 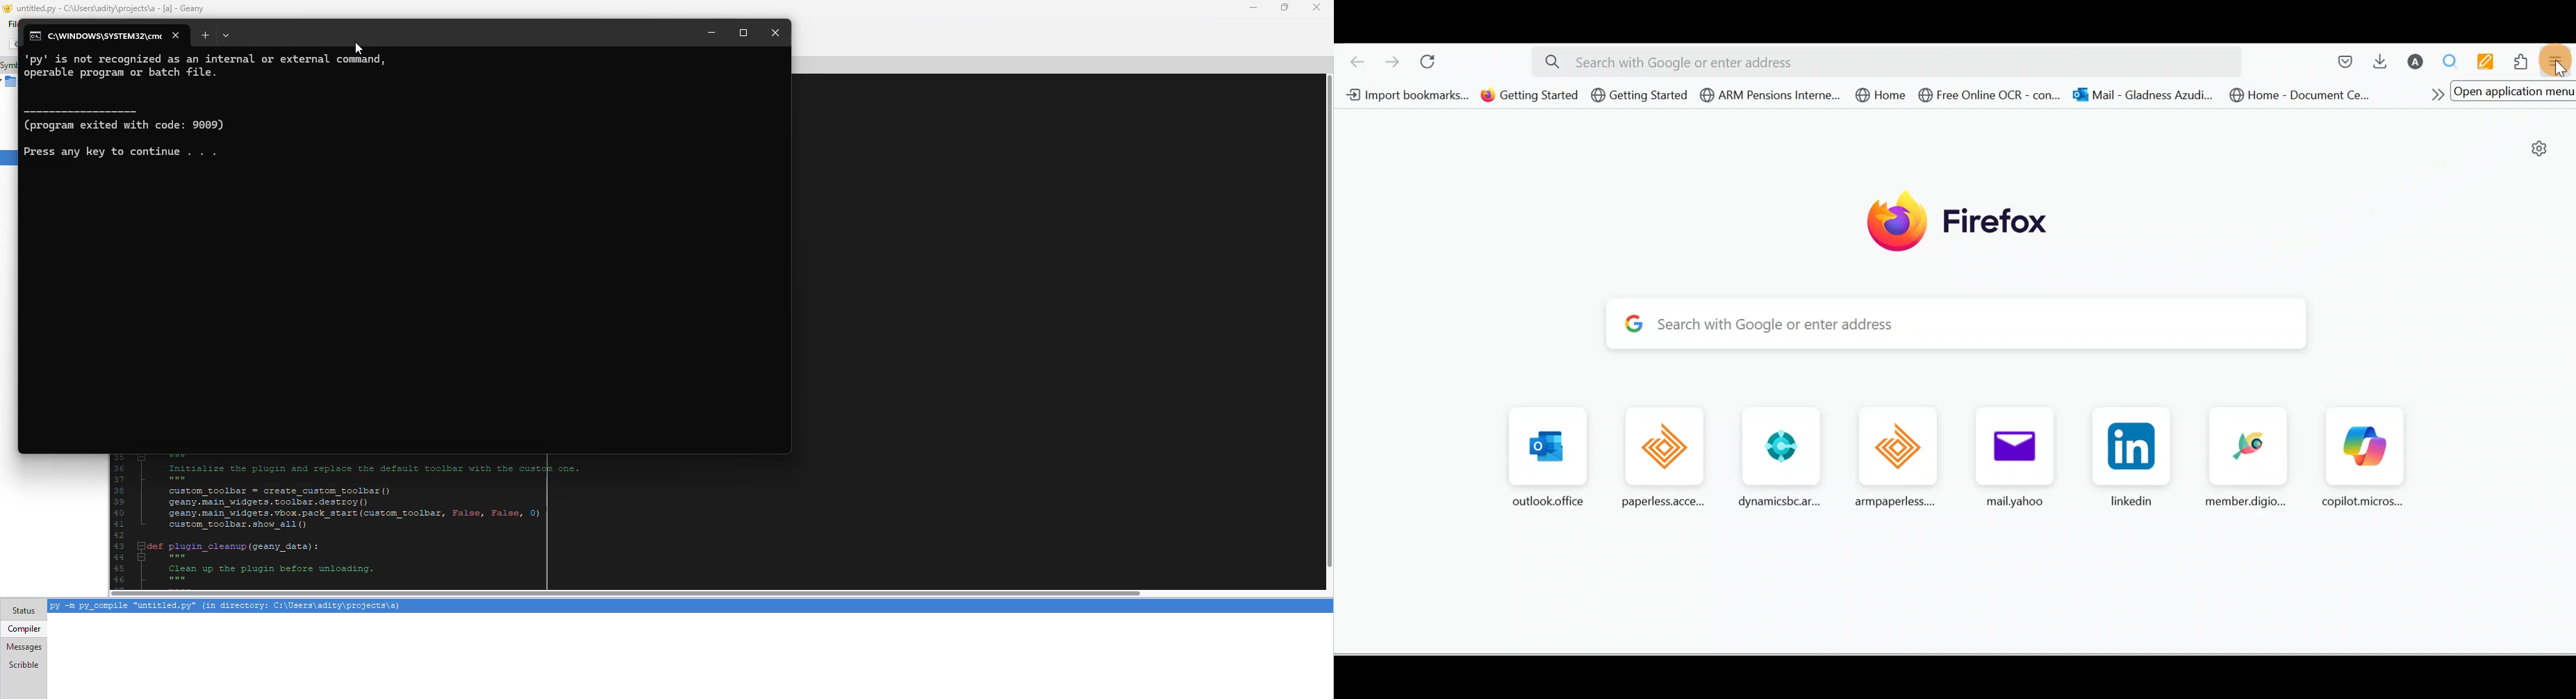 I want to click on Bookmark 5, so click(x=1880, y=95).